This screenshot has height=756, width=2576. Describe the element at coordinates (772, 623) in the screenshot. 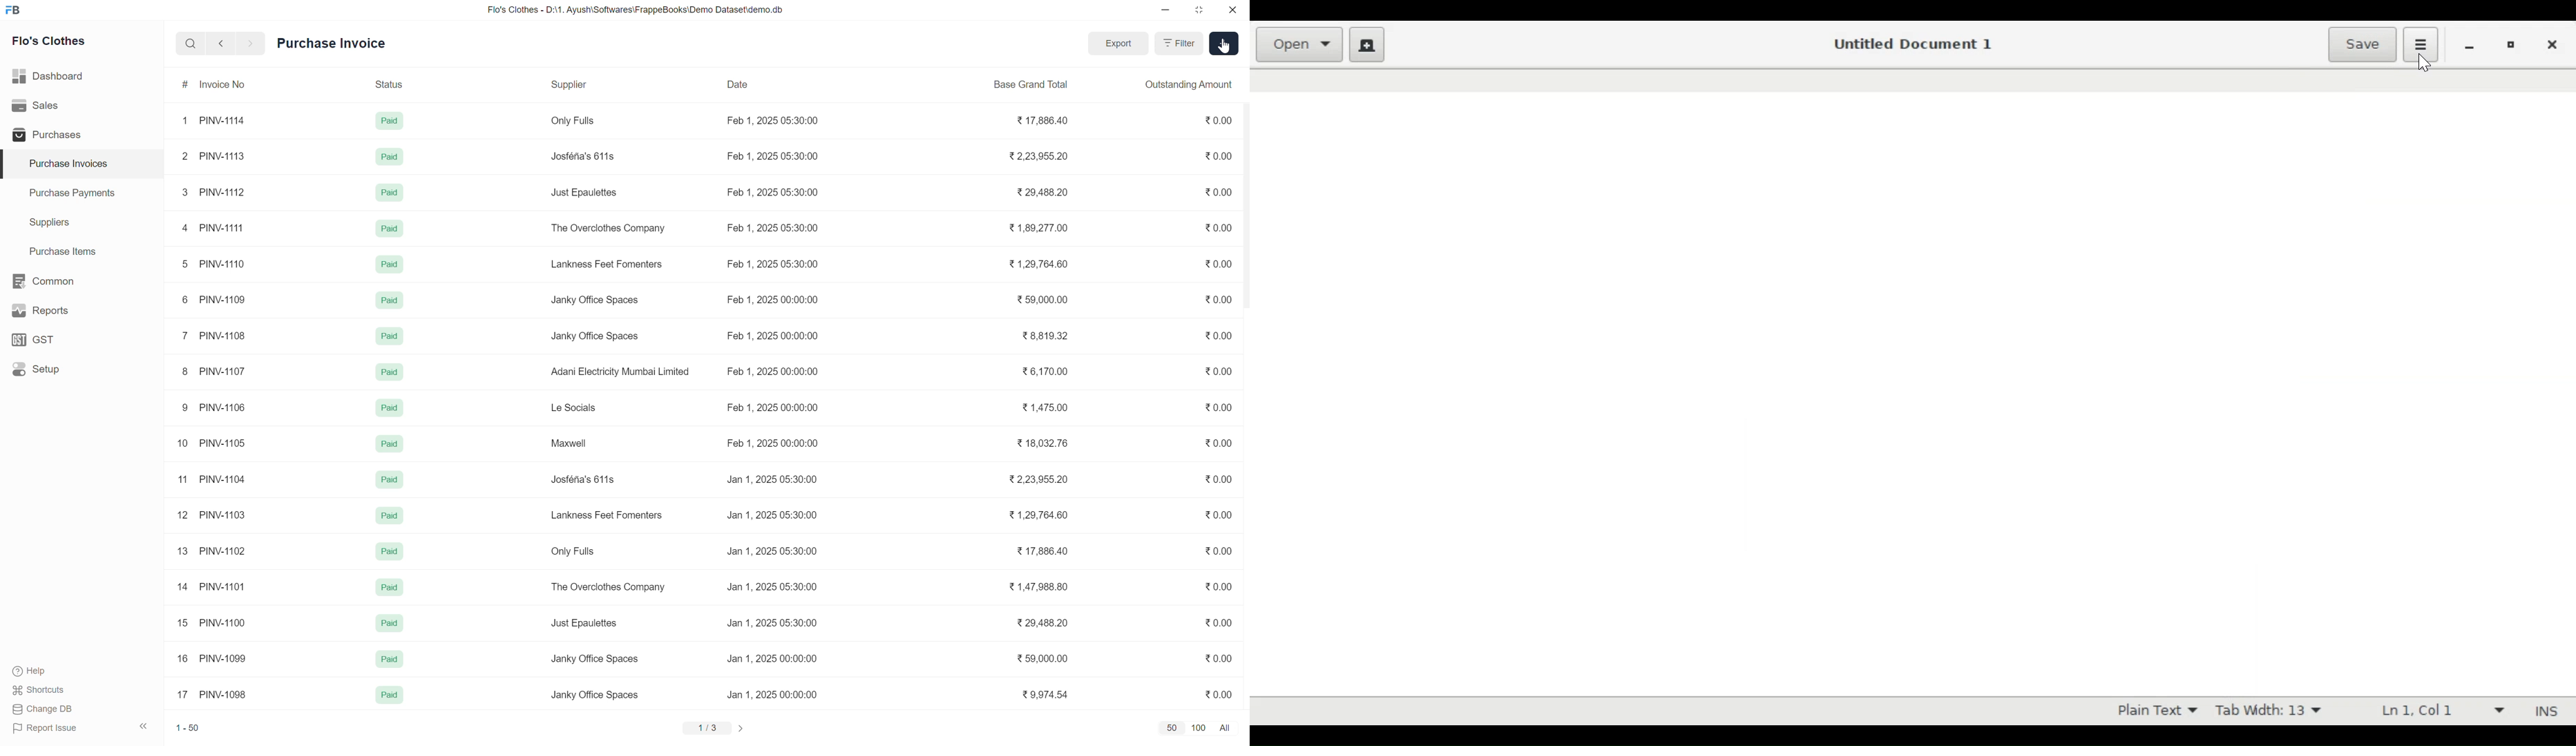

I see `Jan 1, 2025 05:30:00` at that location.